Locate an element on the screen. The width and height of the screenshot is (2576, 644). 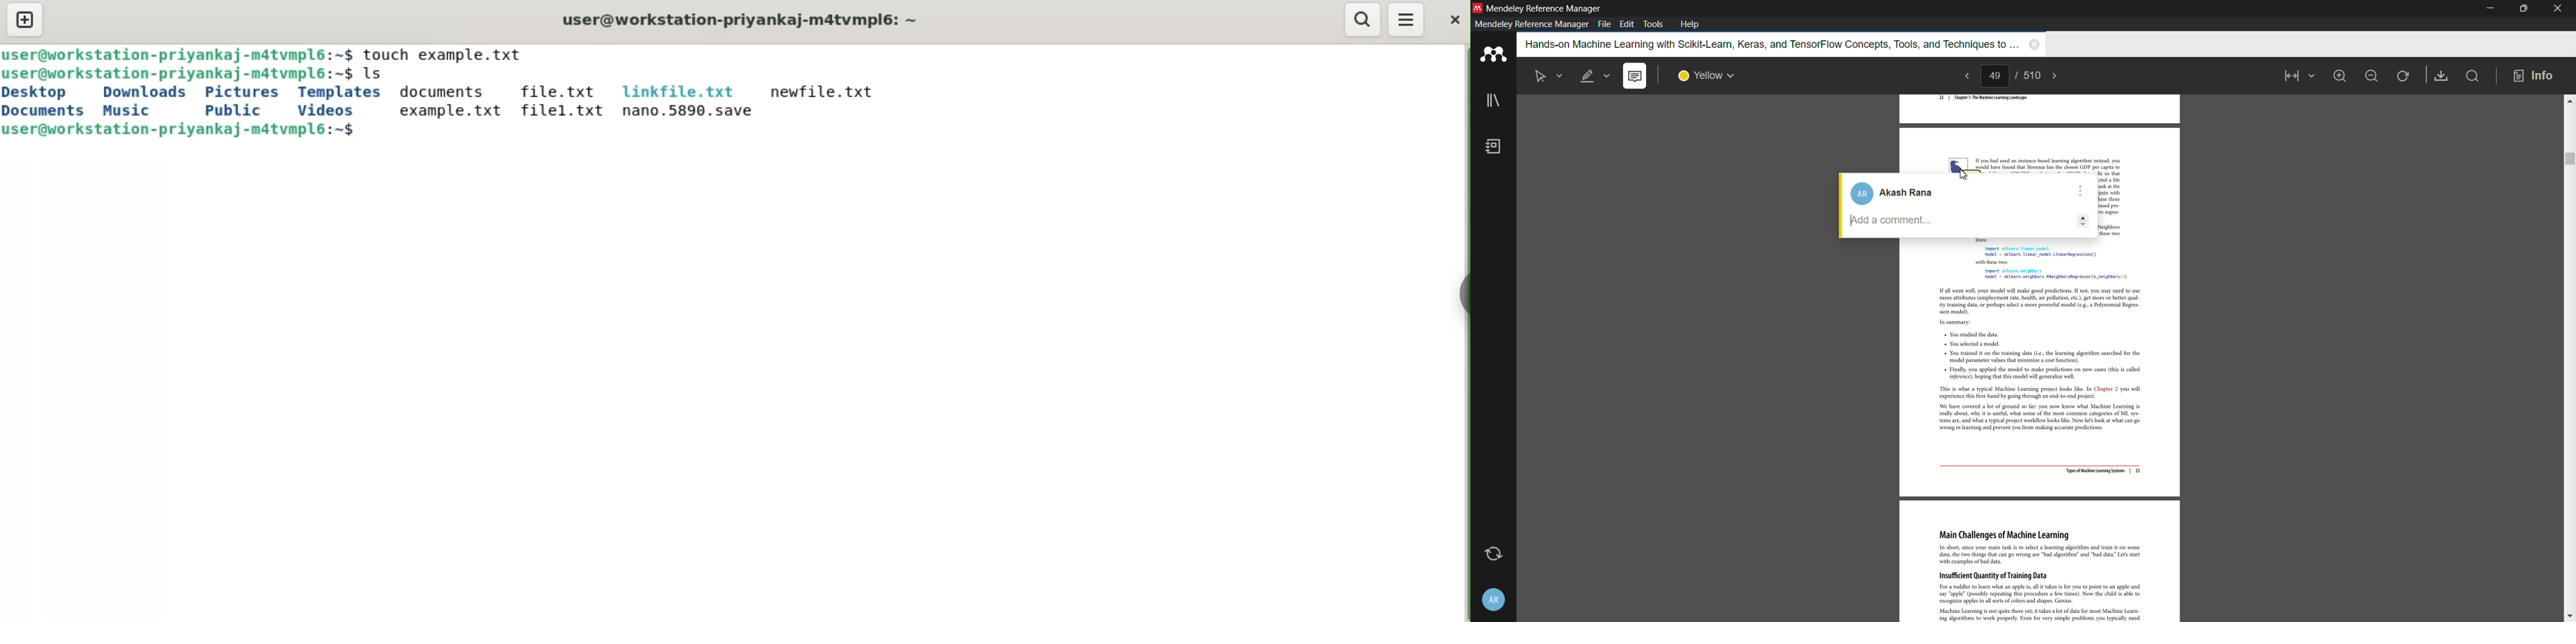
library is located at coordinates (1492, 102).